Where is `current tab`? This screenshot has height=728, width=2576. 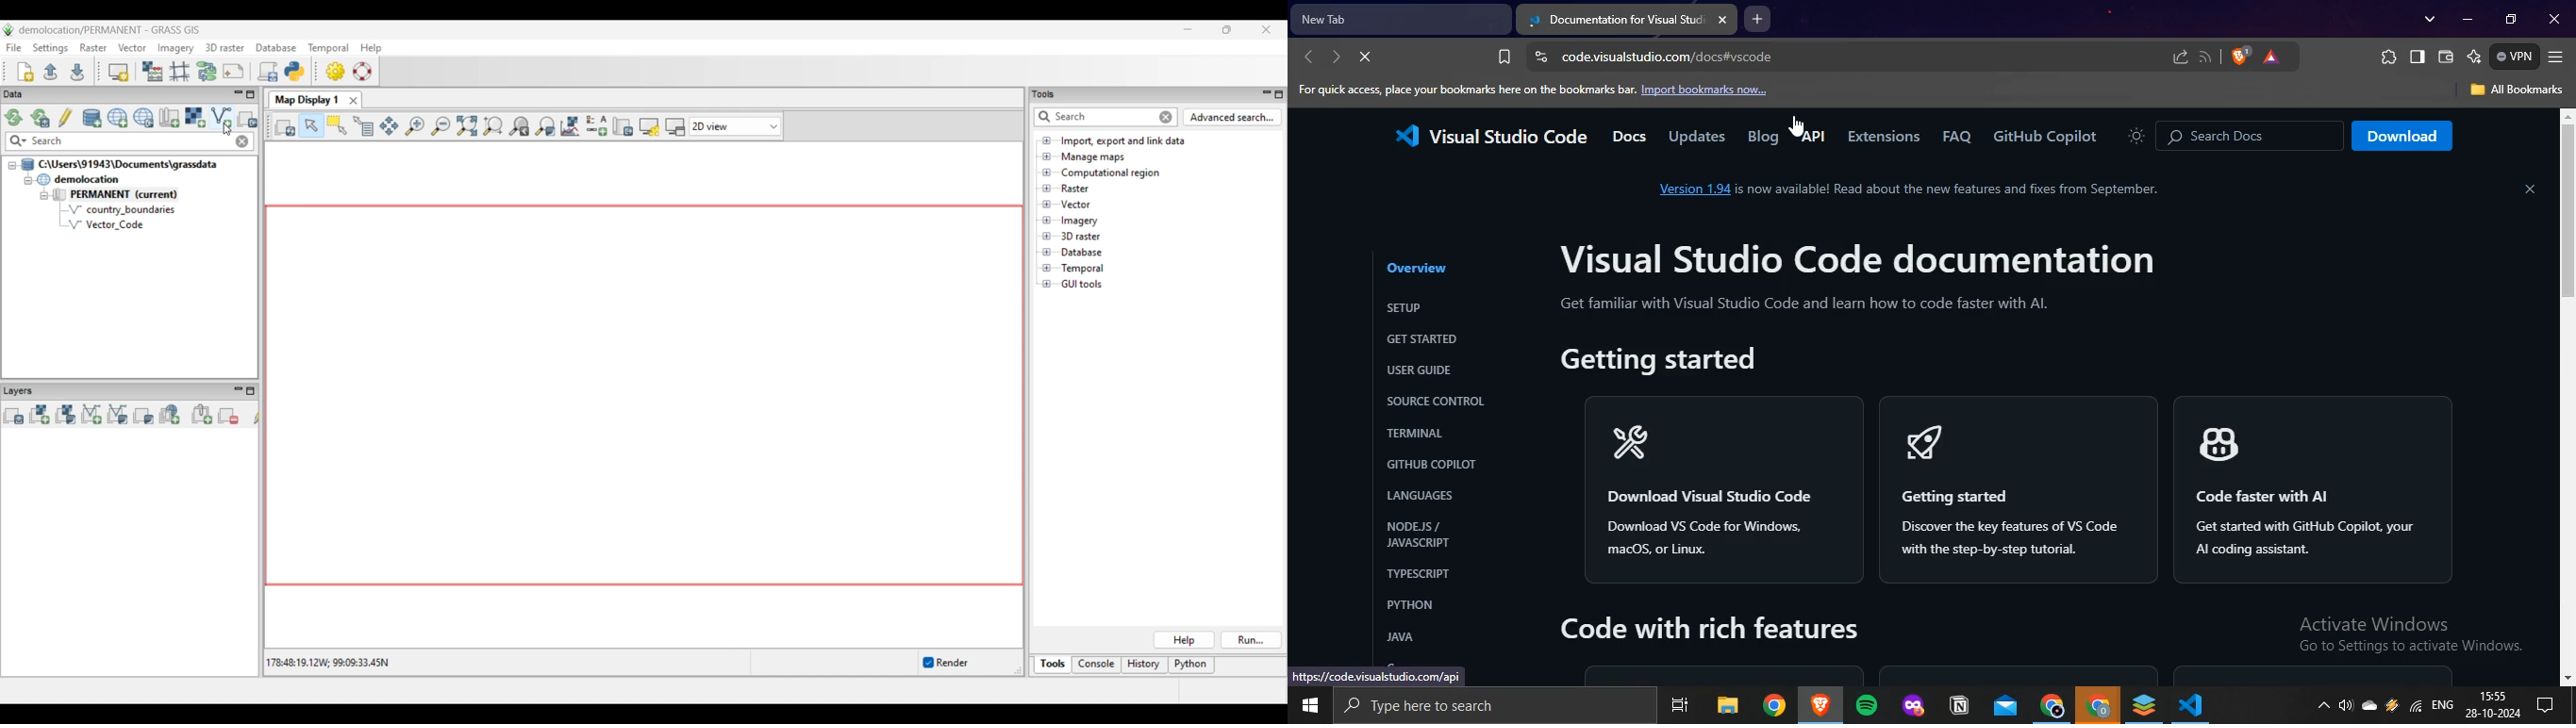
current tab is located at coordinates (1616, 21).